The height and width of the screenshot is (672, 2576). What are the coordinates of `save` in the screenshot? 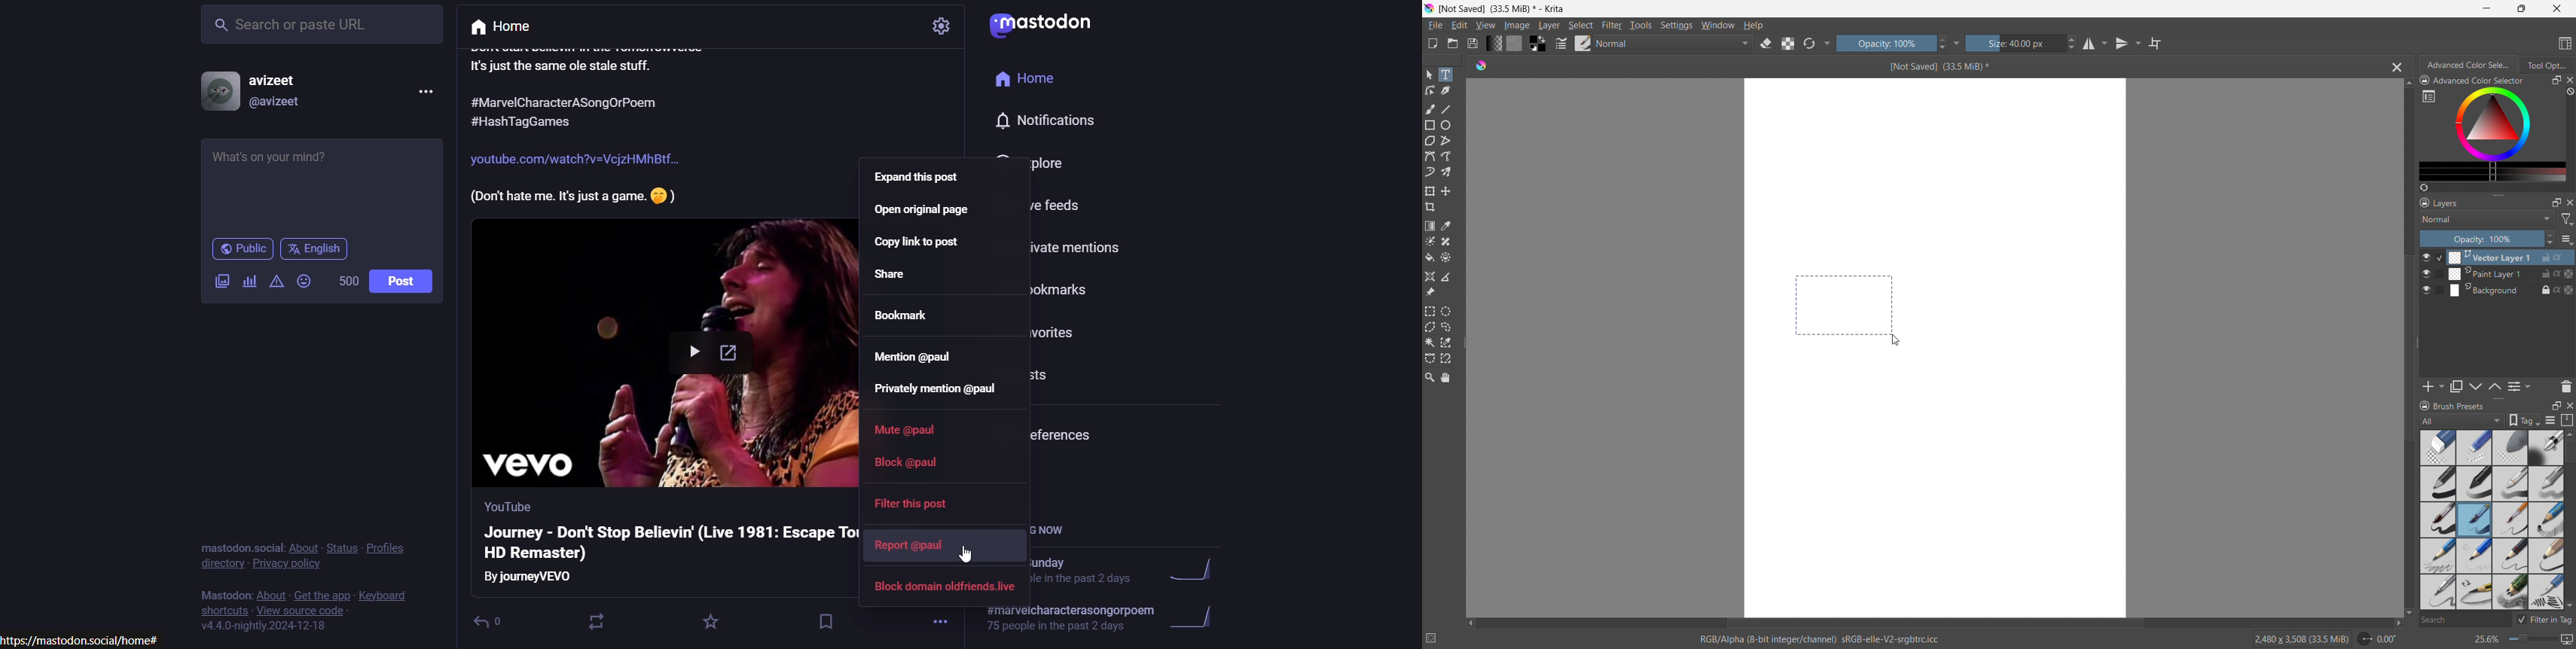 It's located at (1472, 43).